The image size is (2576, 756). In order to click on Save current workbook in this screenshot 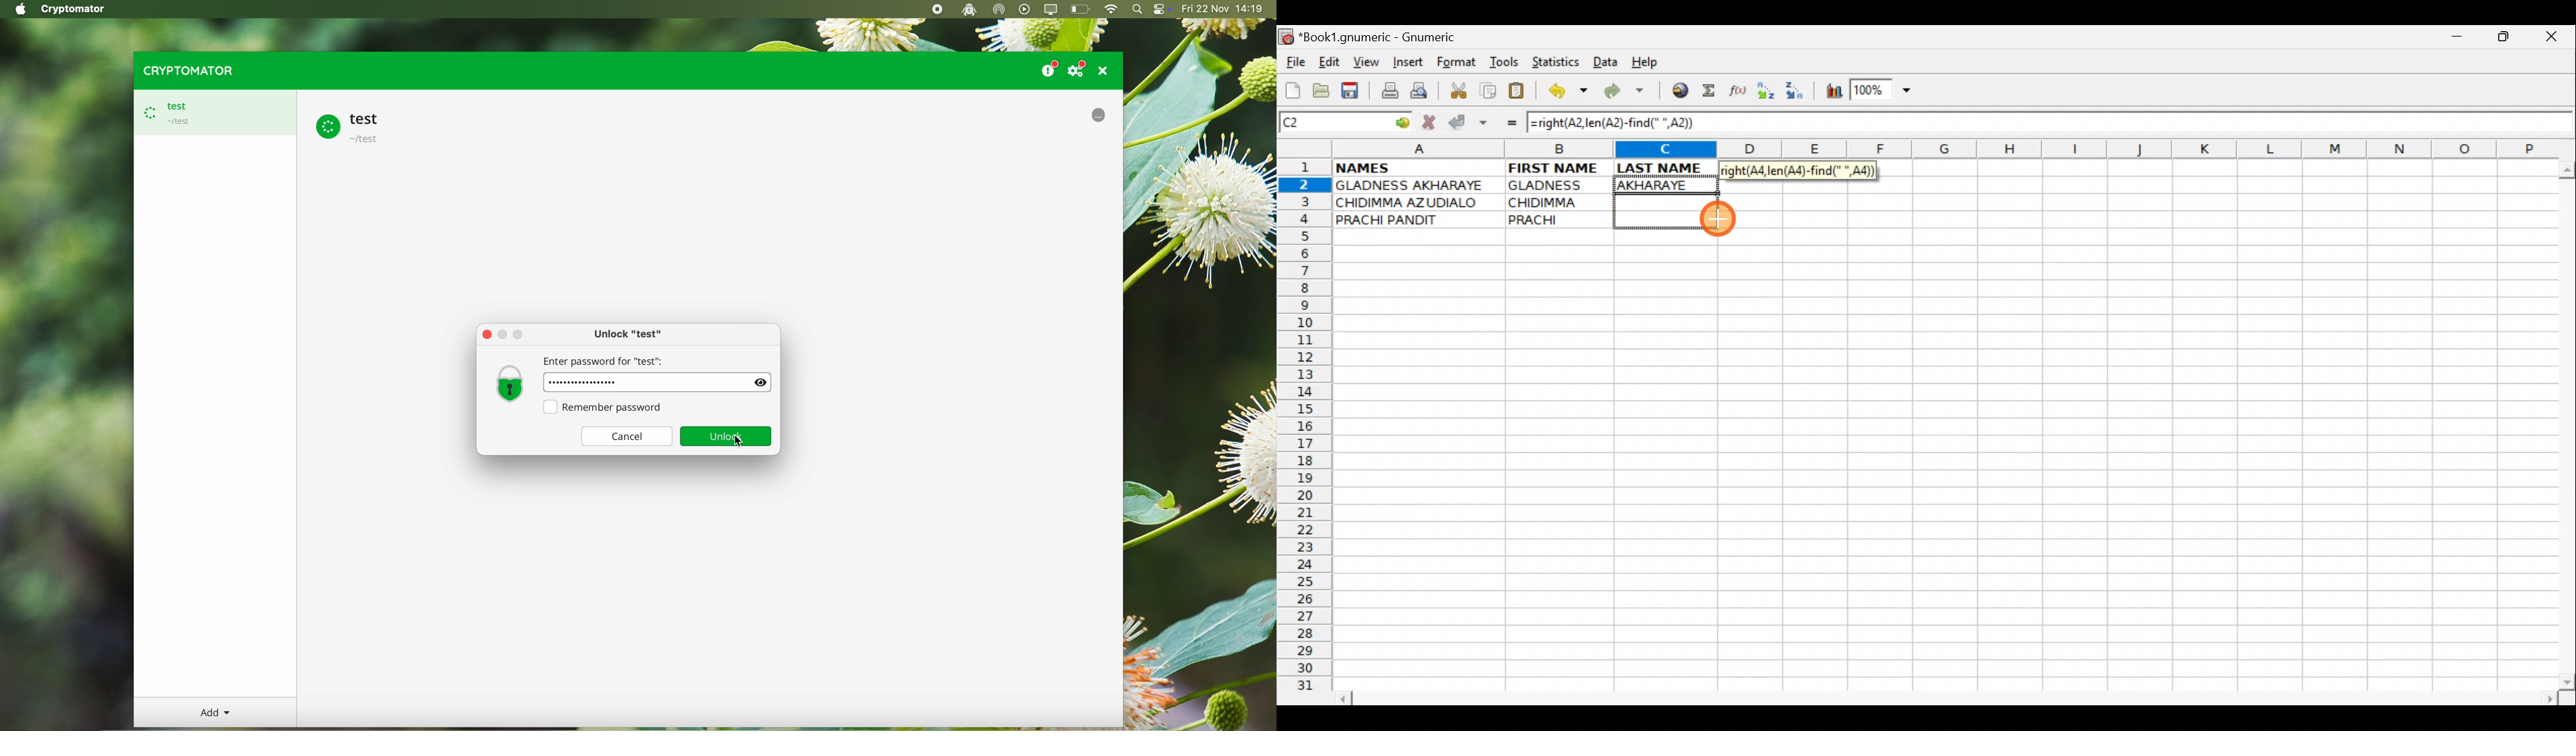, I will do `click(1353, 91)`.